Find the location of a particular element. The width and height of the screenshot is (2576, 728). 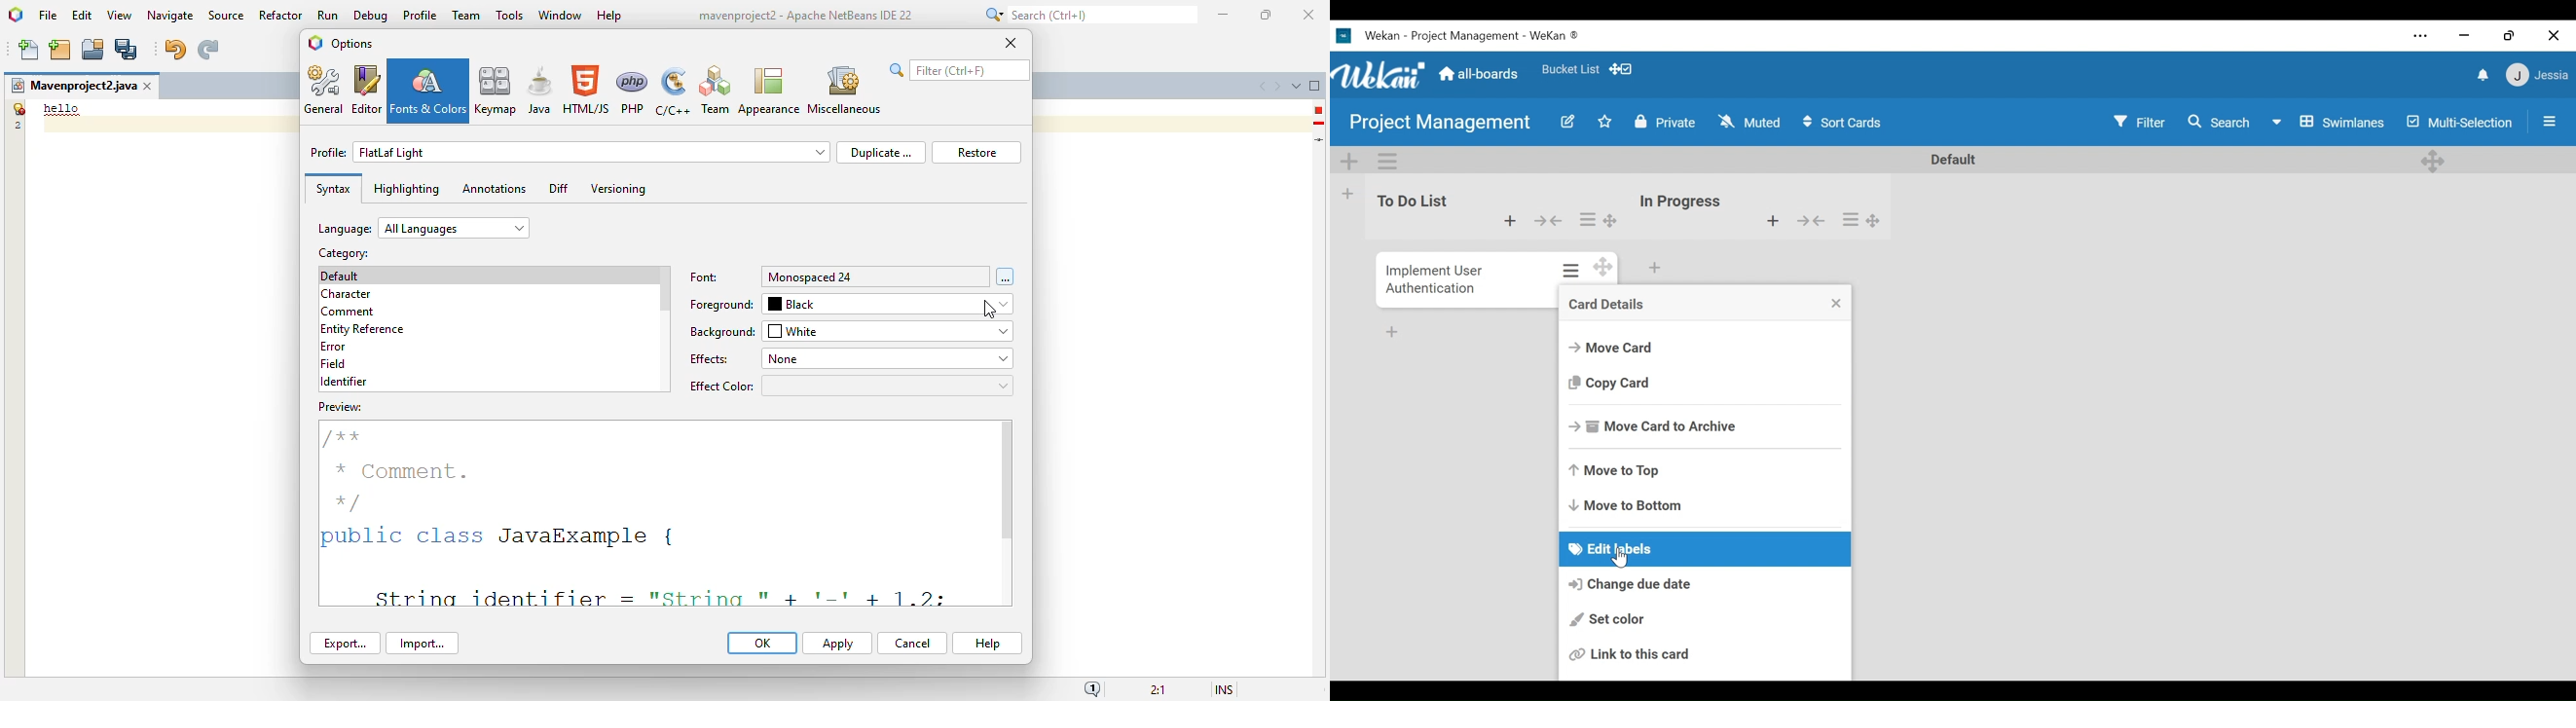

Wekan - Project Management - WeKan ® is located at coordinates (1475, 36).